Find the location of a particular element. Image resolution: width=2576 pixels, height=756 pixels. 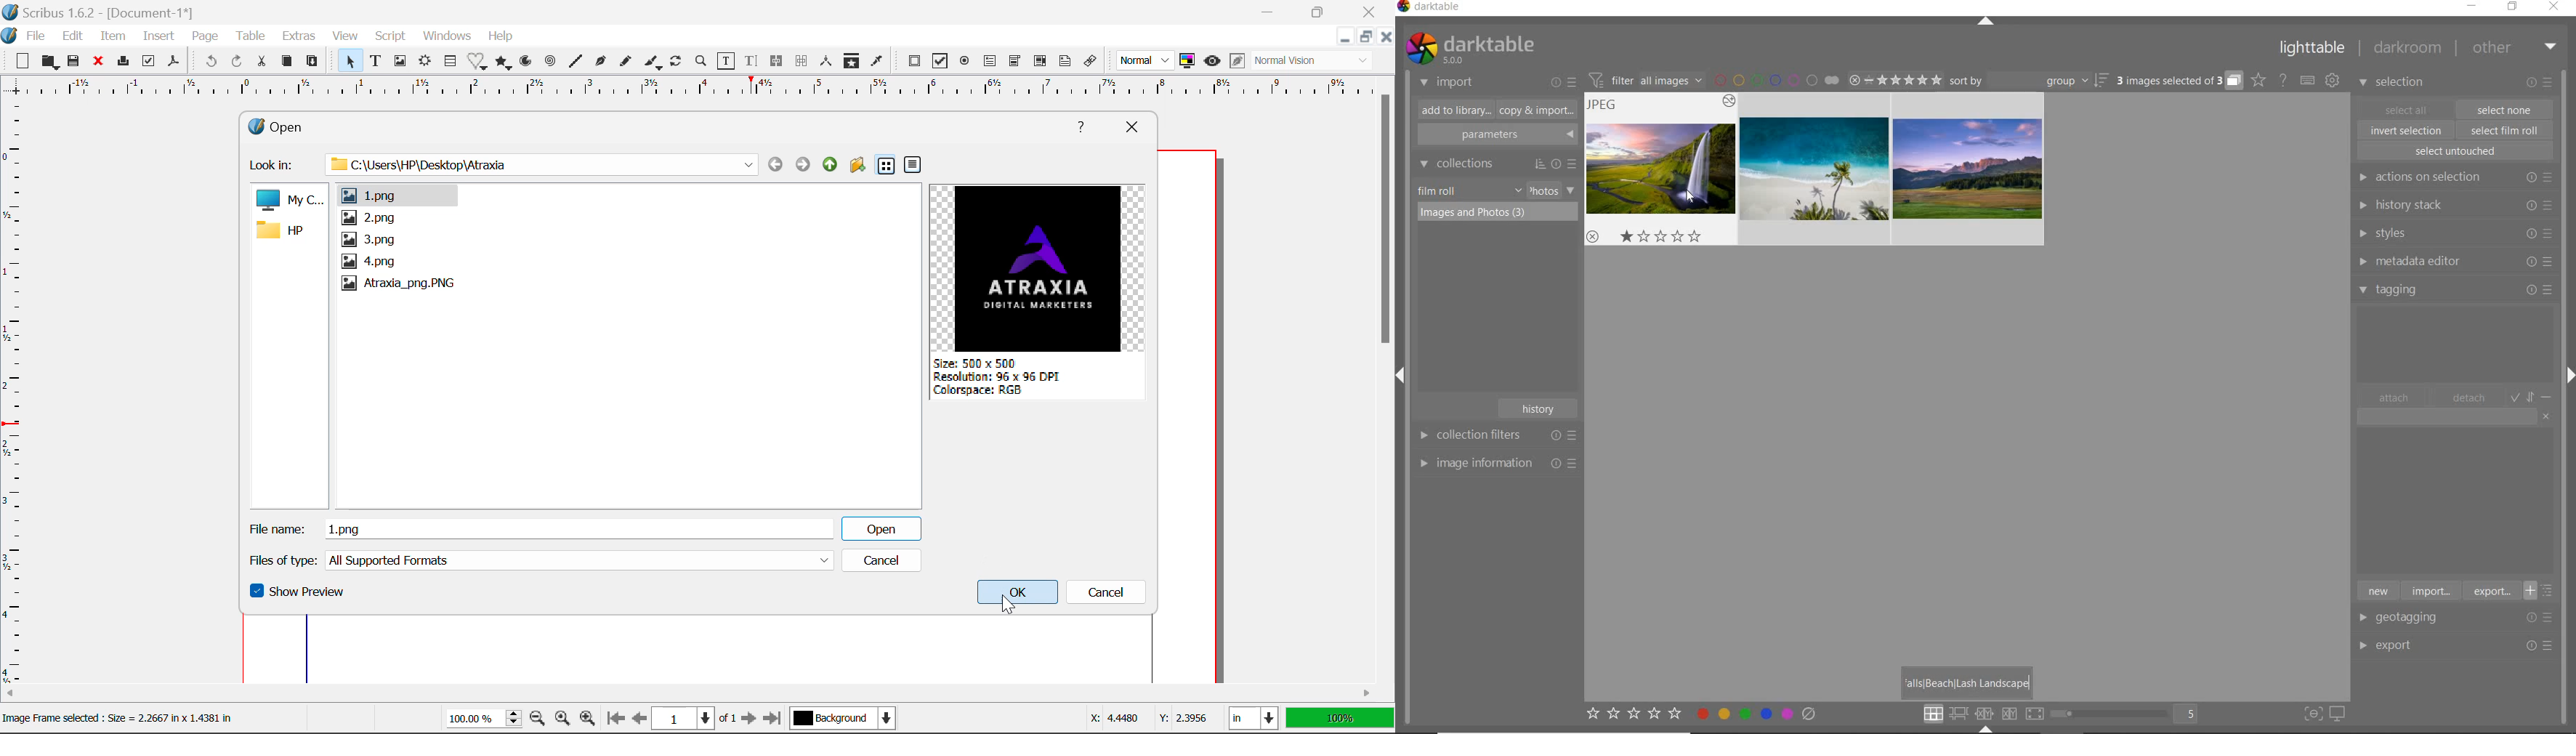

Cancel is located at coordinates (1110, 594).